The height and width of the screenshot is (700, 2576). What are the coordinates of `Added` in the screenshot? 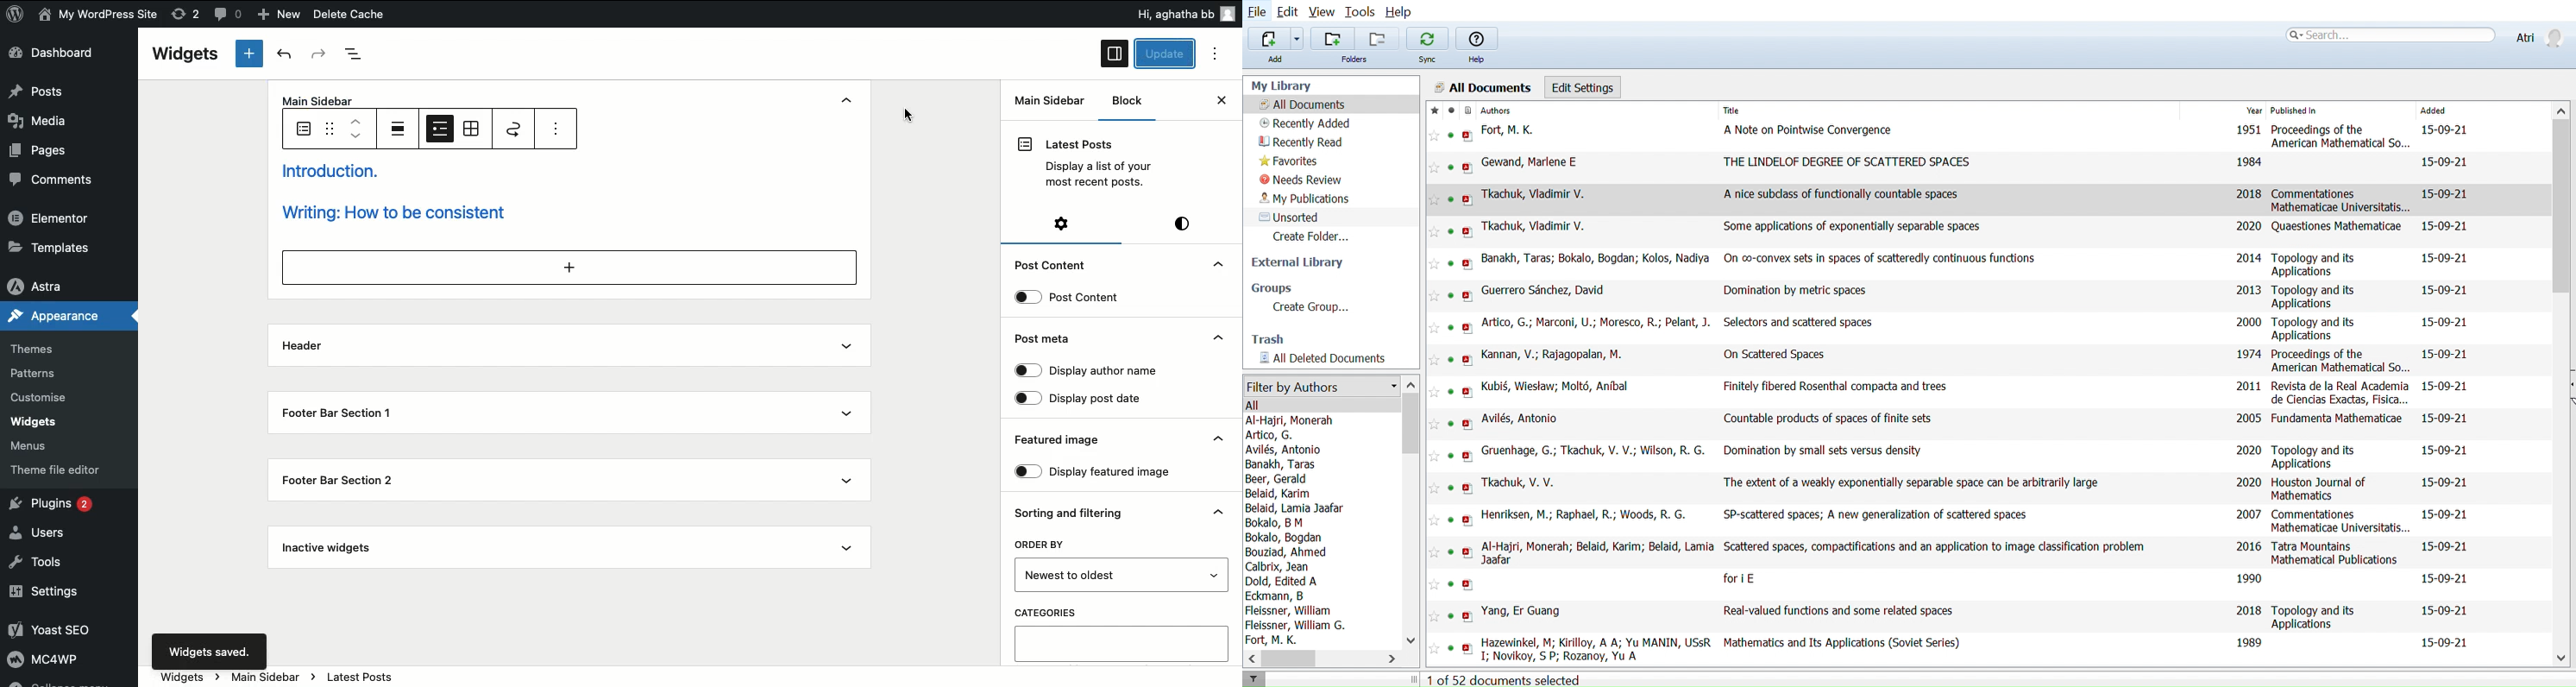 It's located at (2451, 111).